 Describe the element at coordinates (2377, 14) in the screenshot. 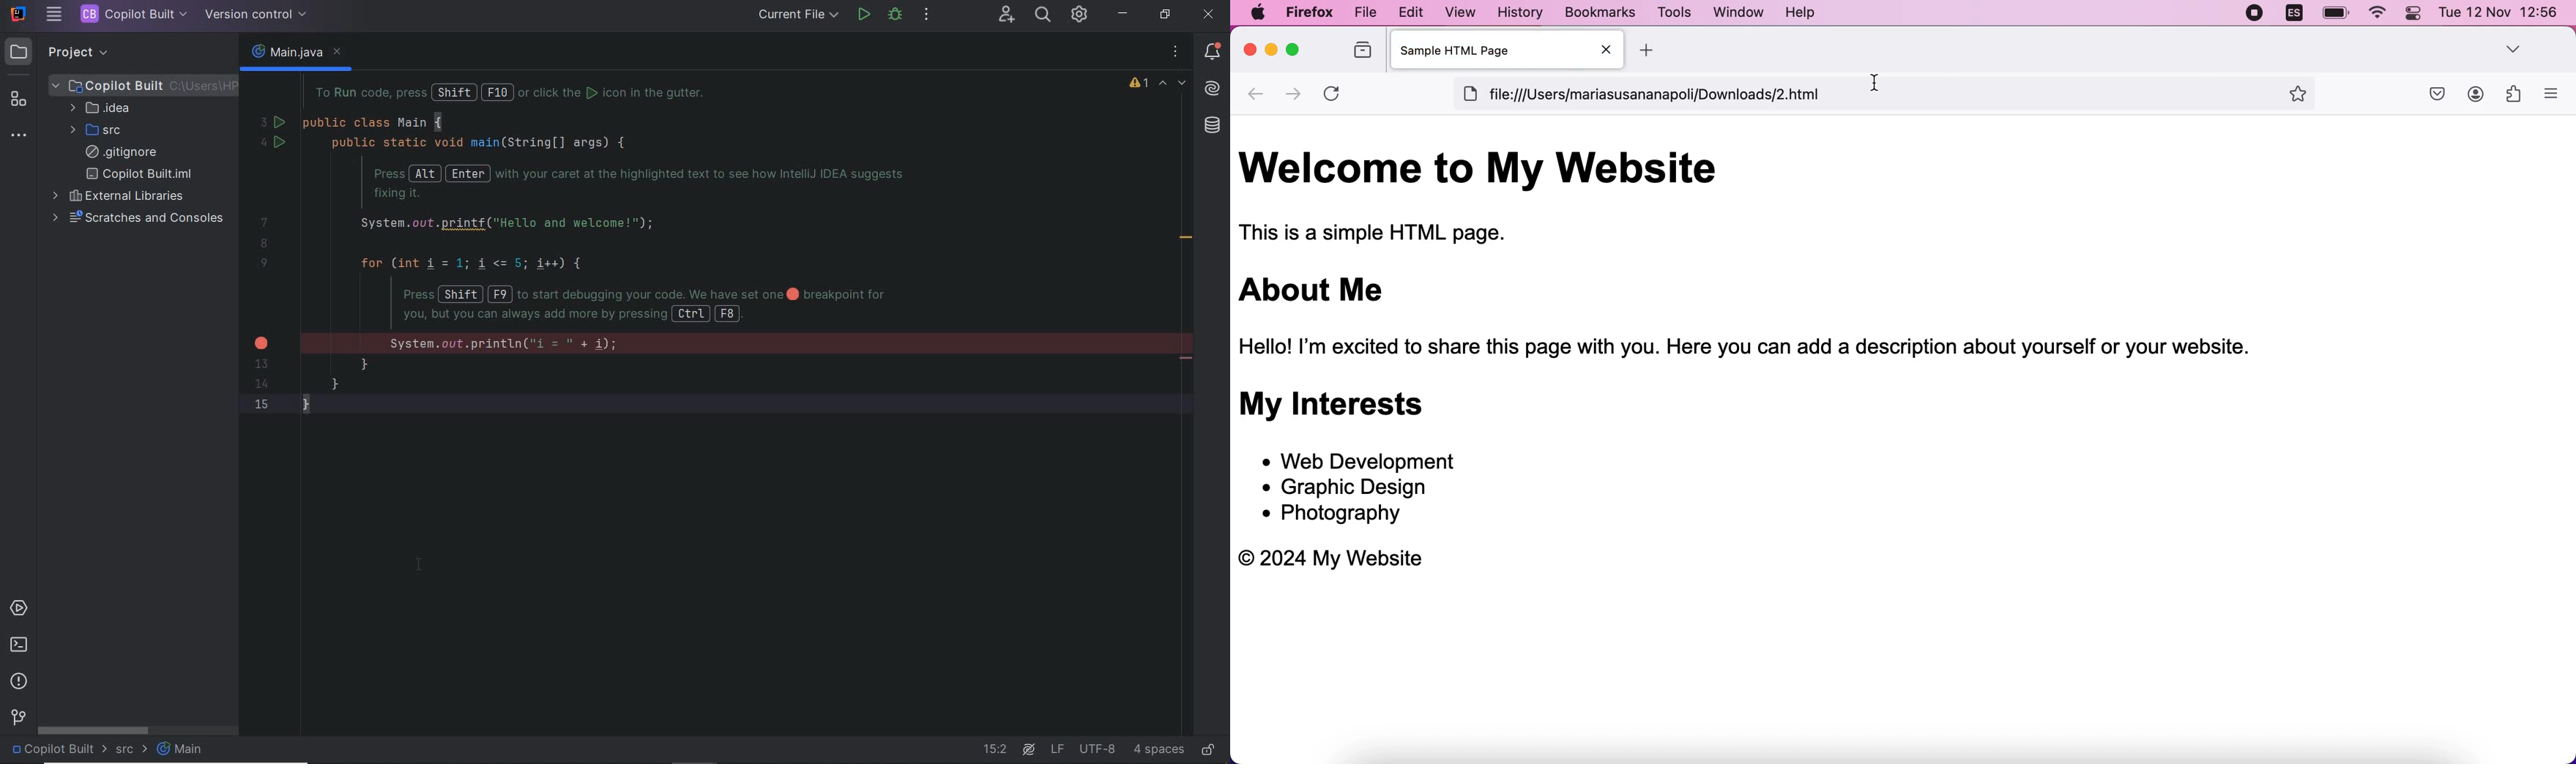

I see `wifi` at that location.